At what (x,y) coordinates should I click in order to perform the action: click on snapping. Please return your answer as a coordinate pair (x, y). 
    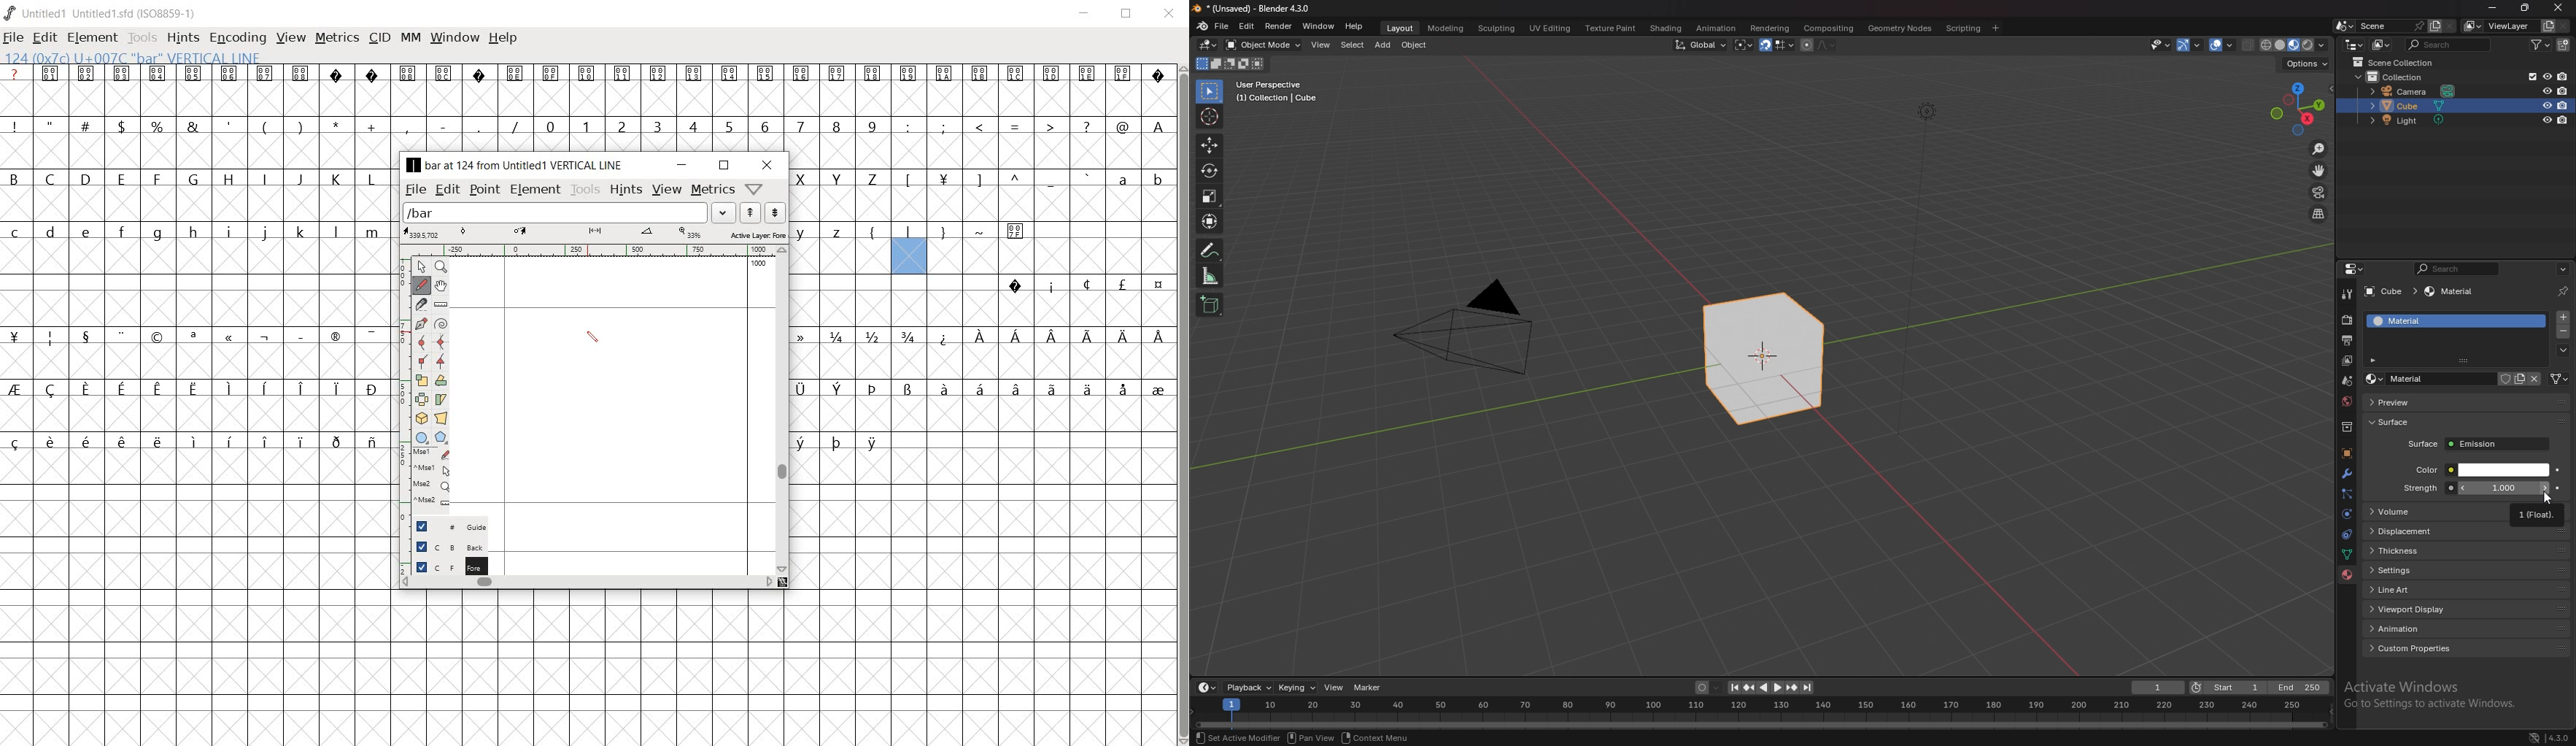
    Looking at the image, I should click on (1777, 46).